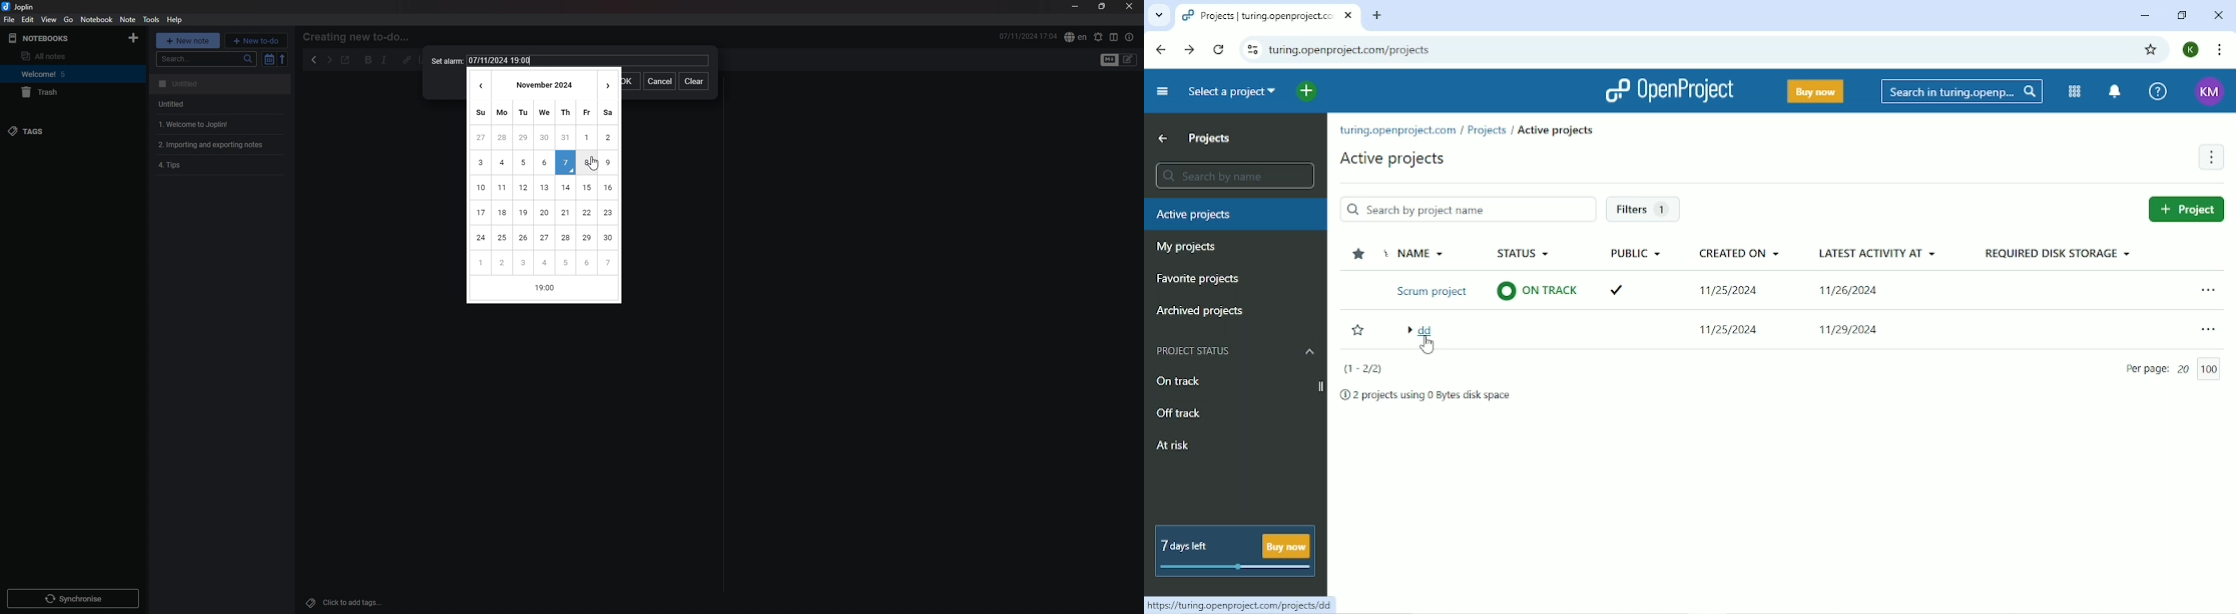 This screenshot has width=2240, height=616. Describe the element at coordinates (257, 41) in the screenshot. I see `new todo` at that location.